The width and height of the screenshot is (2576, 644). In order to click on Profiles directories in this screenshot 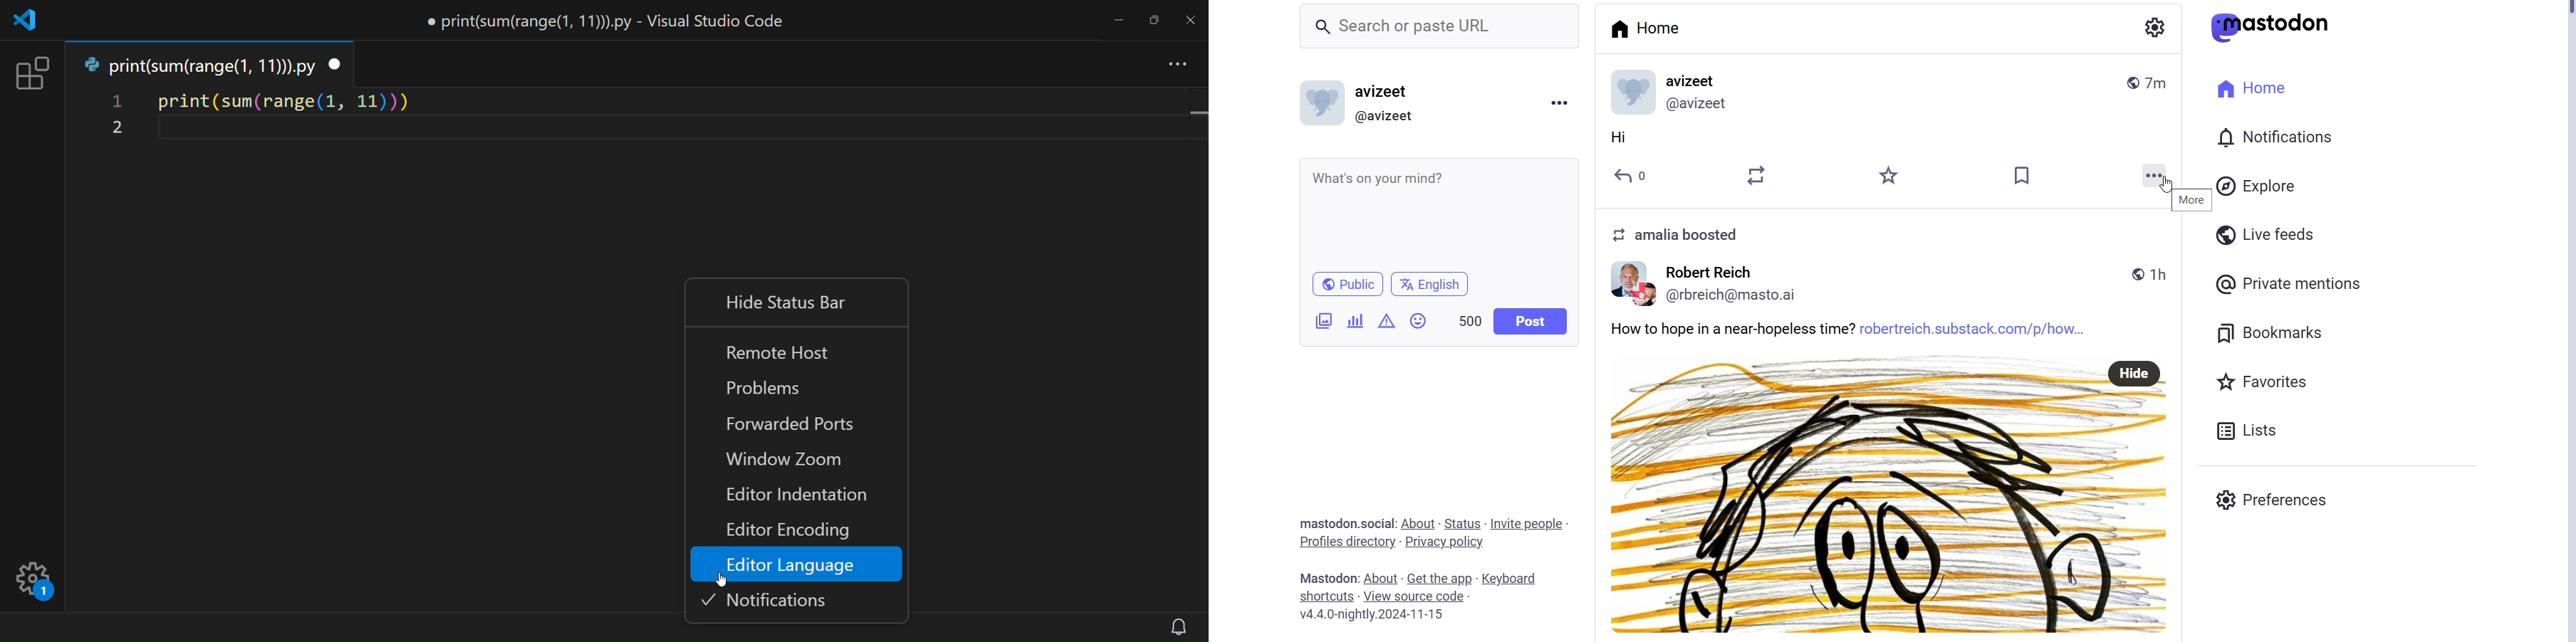, I will do `click(1345, 544)`.